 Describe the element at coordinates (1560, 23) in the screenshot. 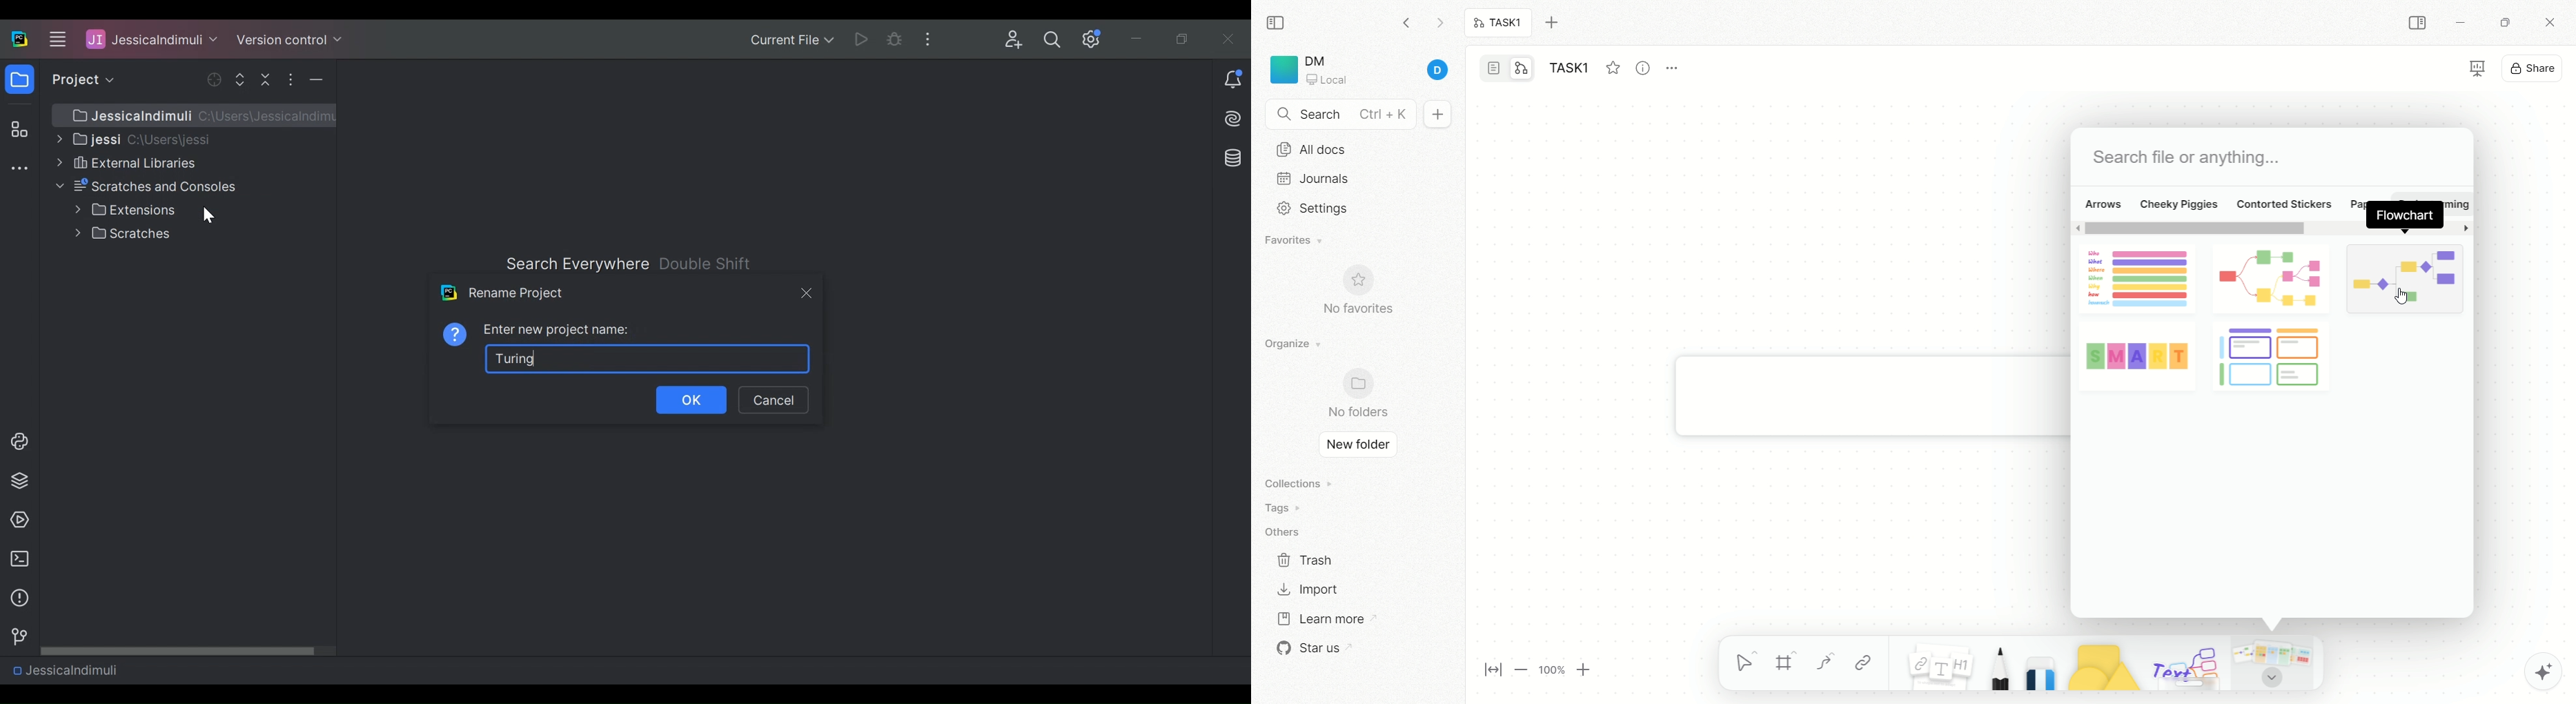

I see `new tab` at that location.